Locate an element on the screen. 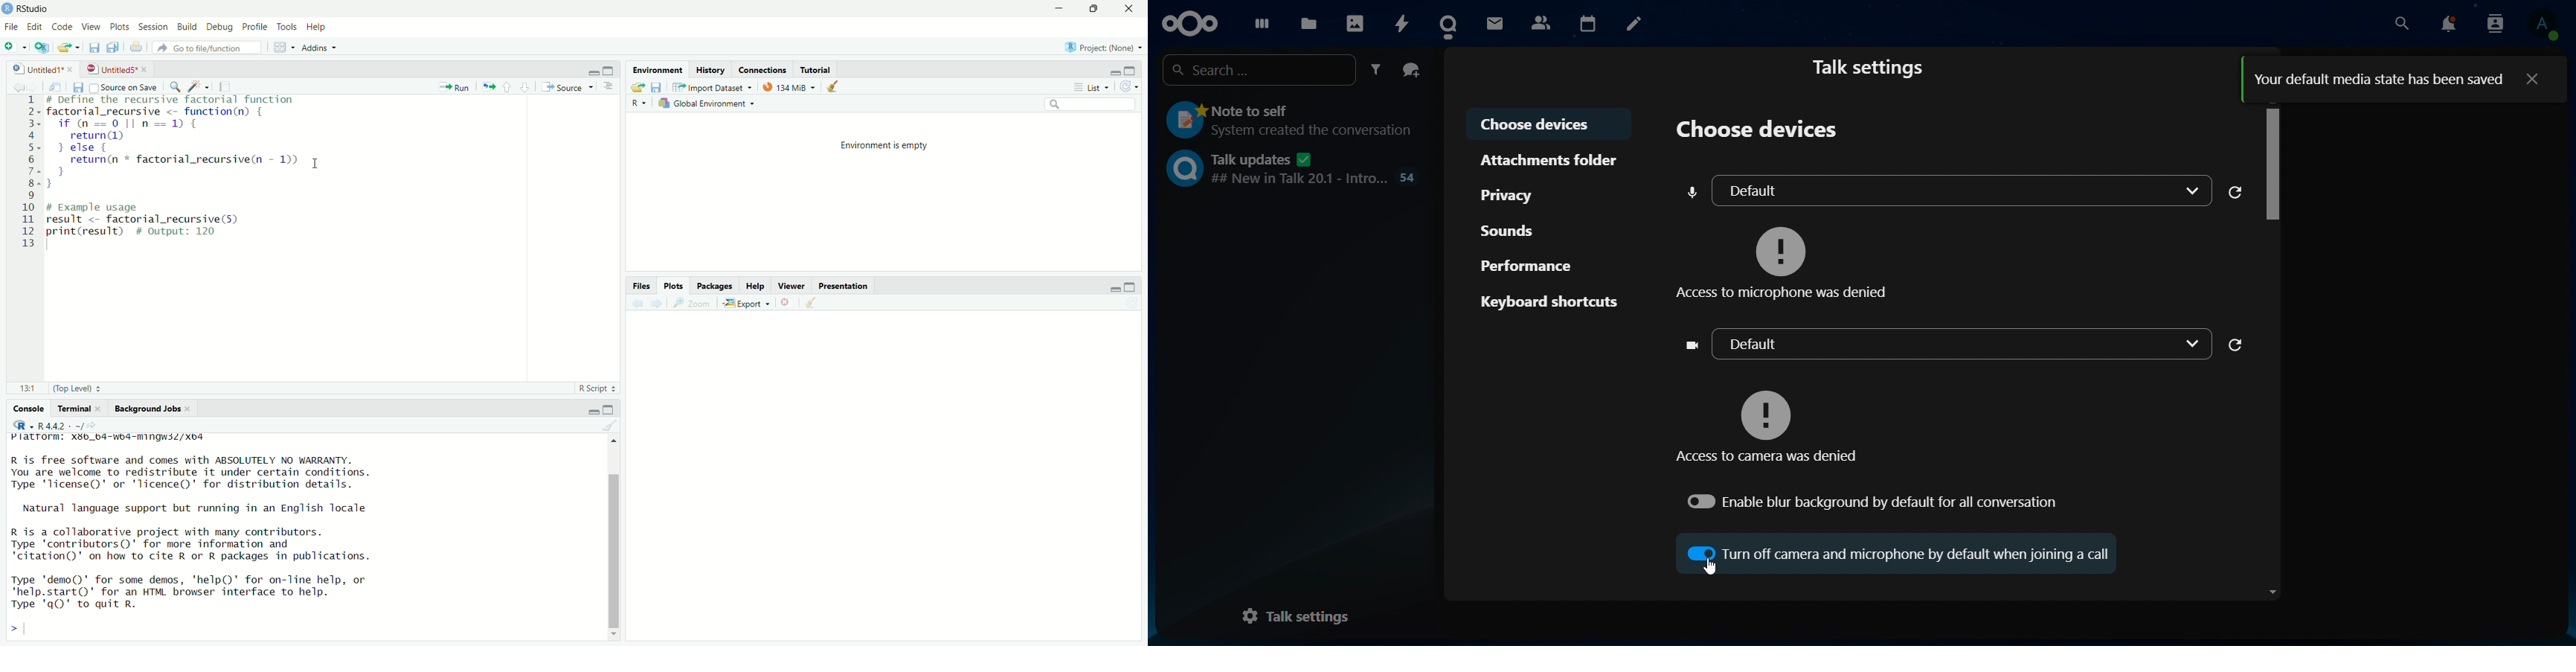 The width and height of the screenshot is (2576, 672). Minimize is located at coordinates (1057, 9).